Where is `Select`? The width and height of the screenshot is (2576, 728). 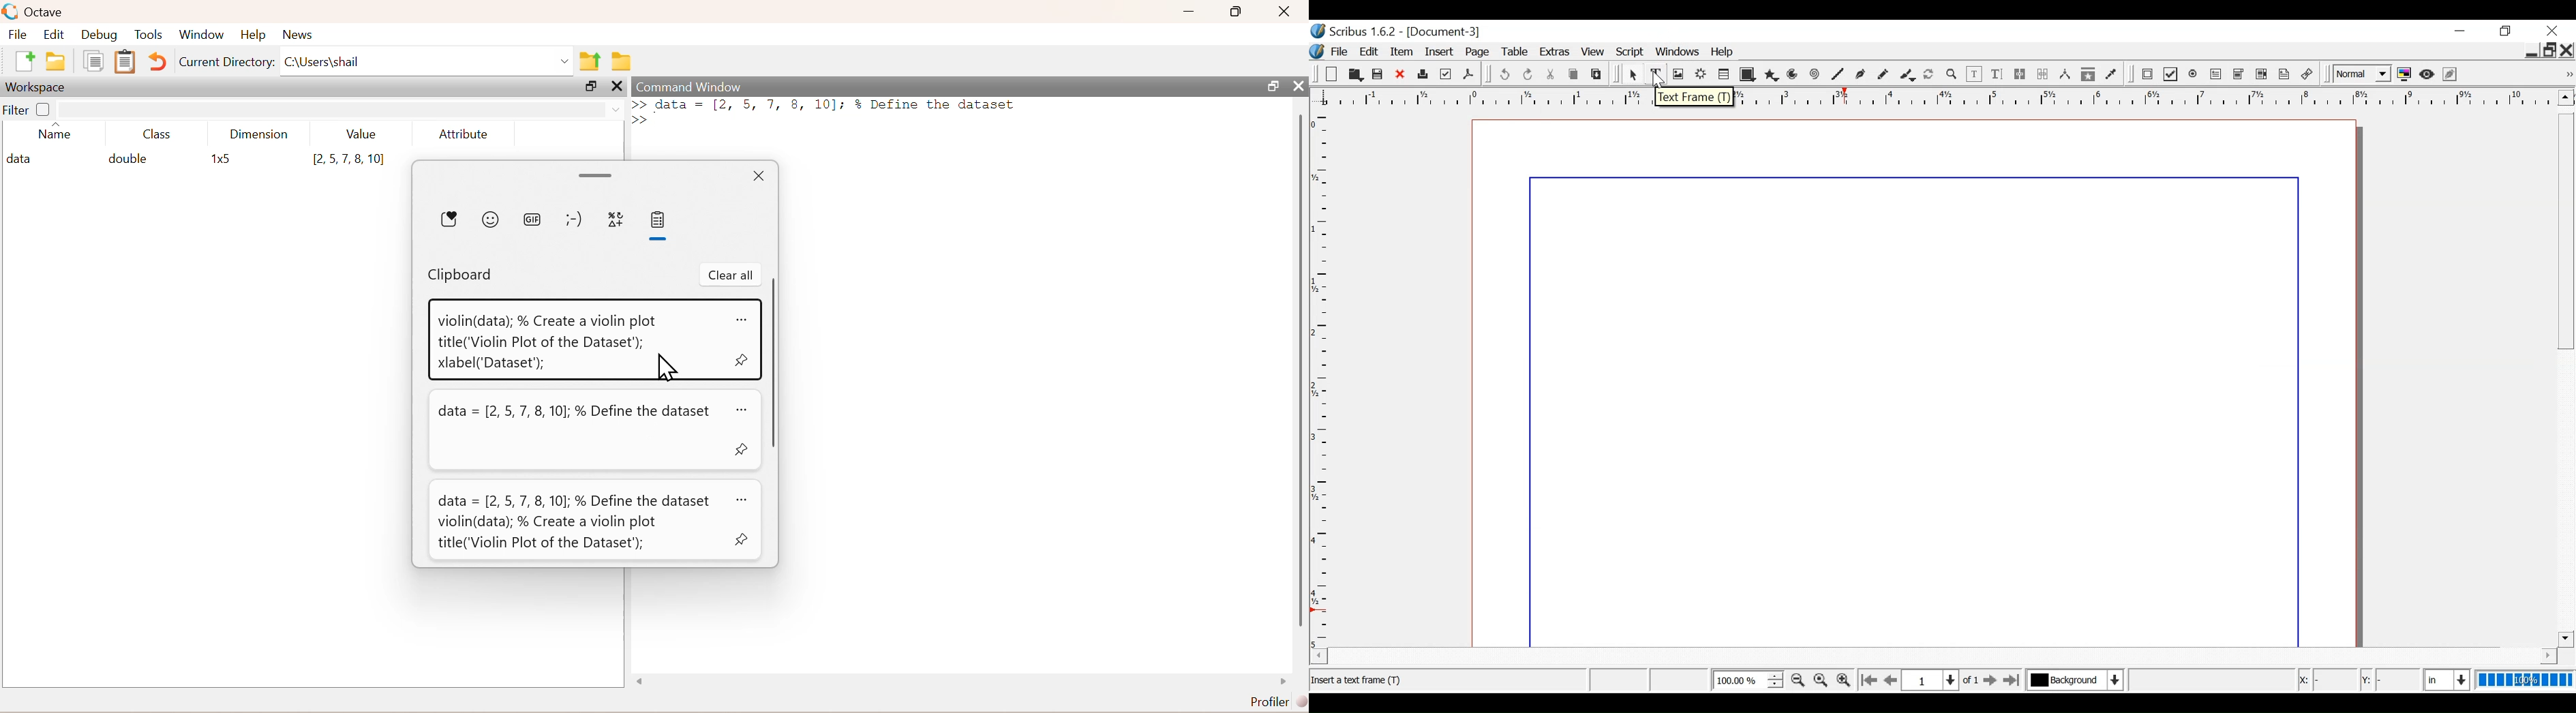
Select is located at coordinates (1632, 75).